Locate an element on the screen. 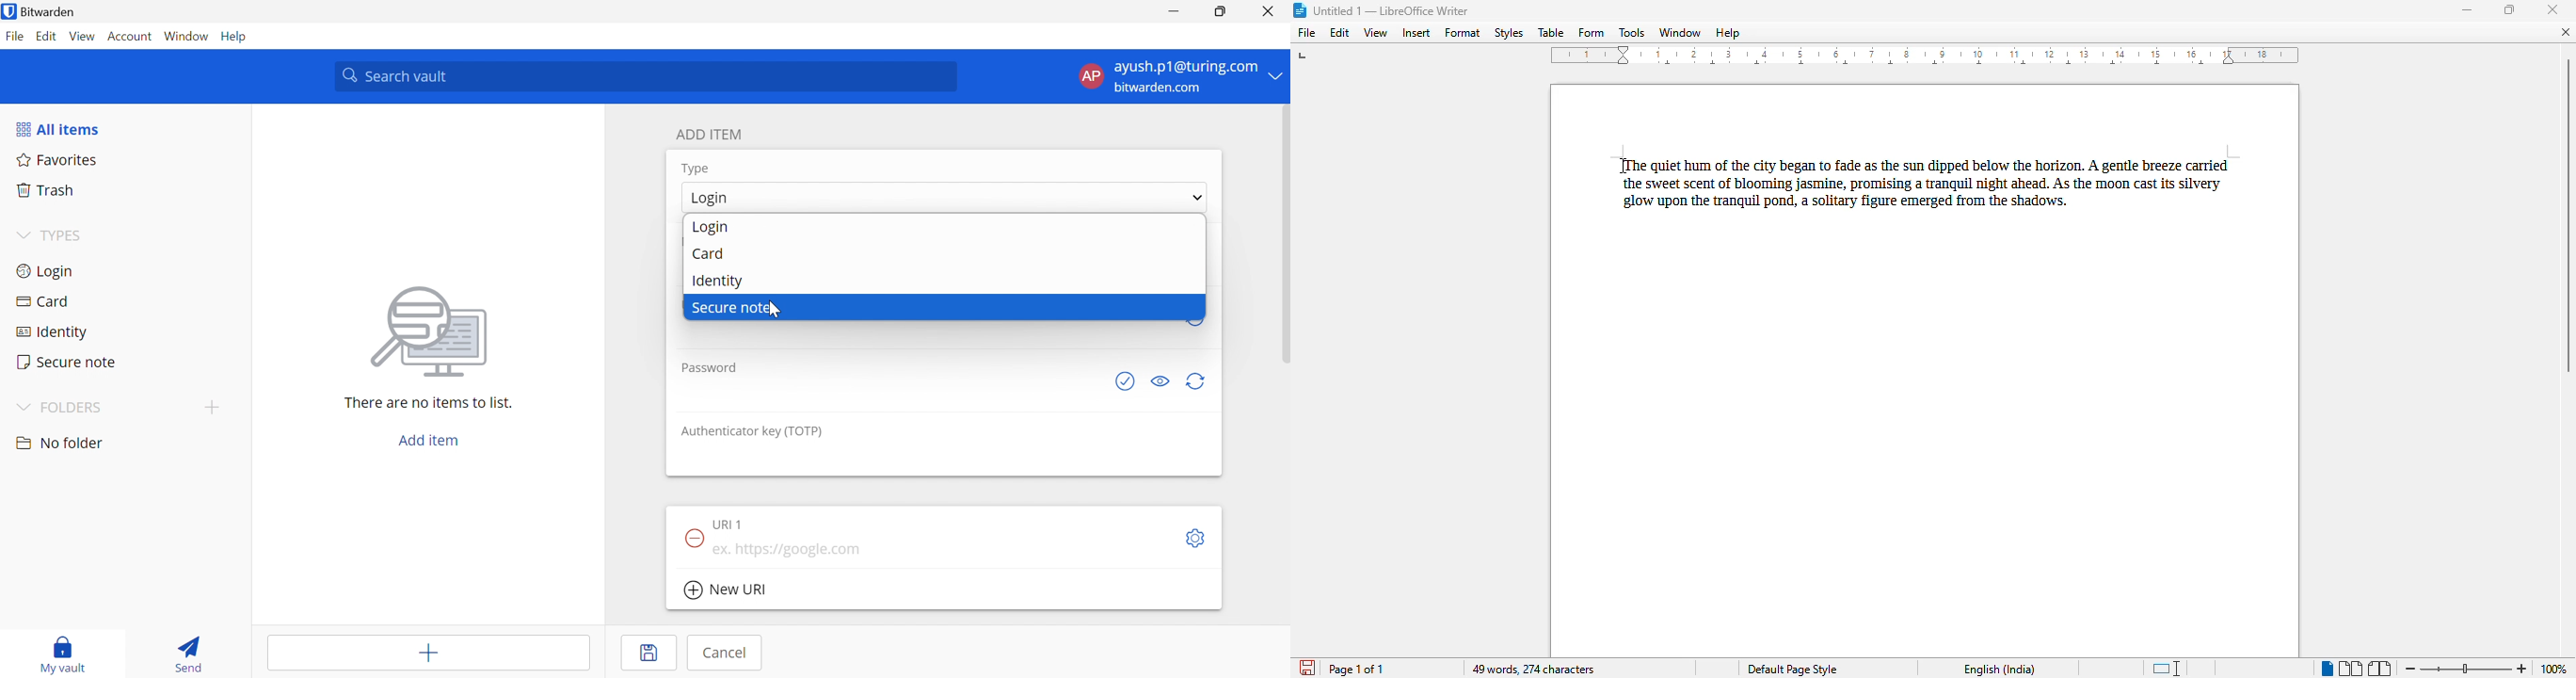 Image resolution: width=2576 pixels, height=700 pixels. Create folder is located at coordinates (213, 407).